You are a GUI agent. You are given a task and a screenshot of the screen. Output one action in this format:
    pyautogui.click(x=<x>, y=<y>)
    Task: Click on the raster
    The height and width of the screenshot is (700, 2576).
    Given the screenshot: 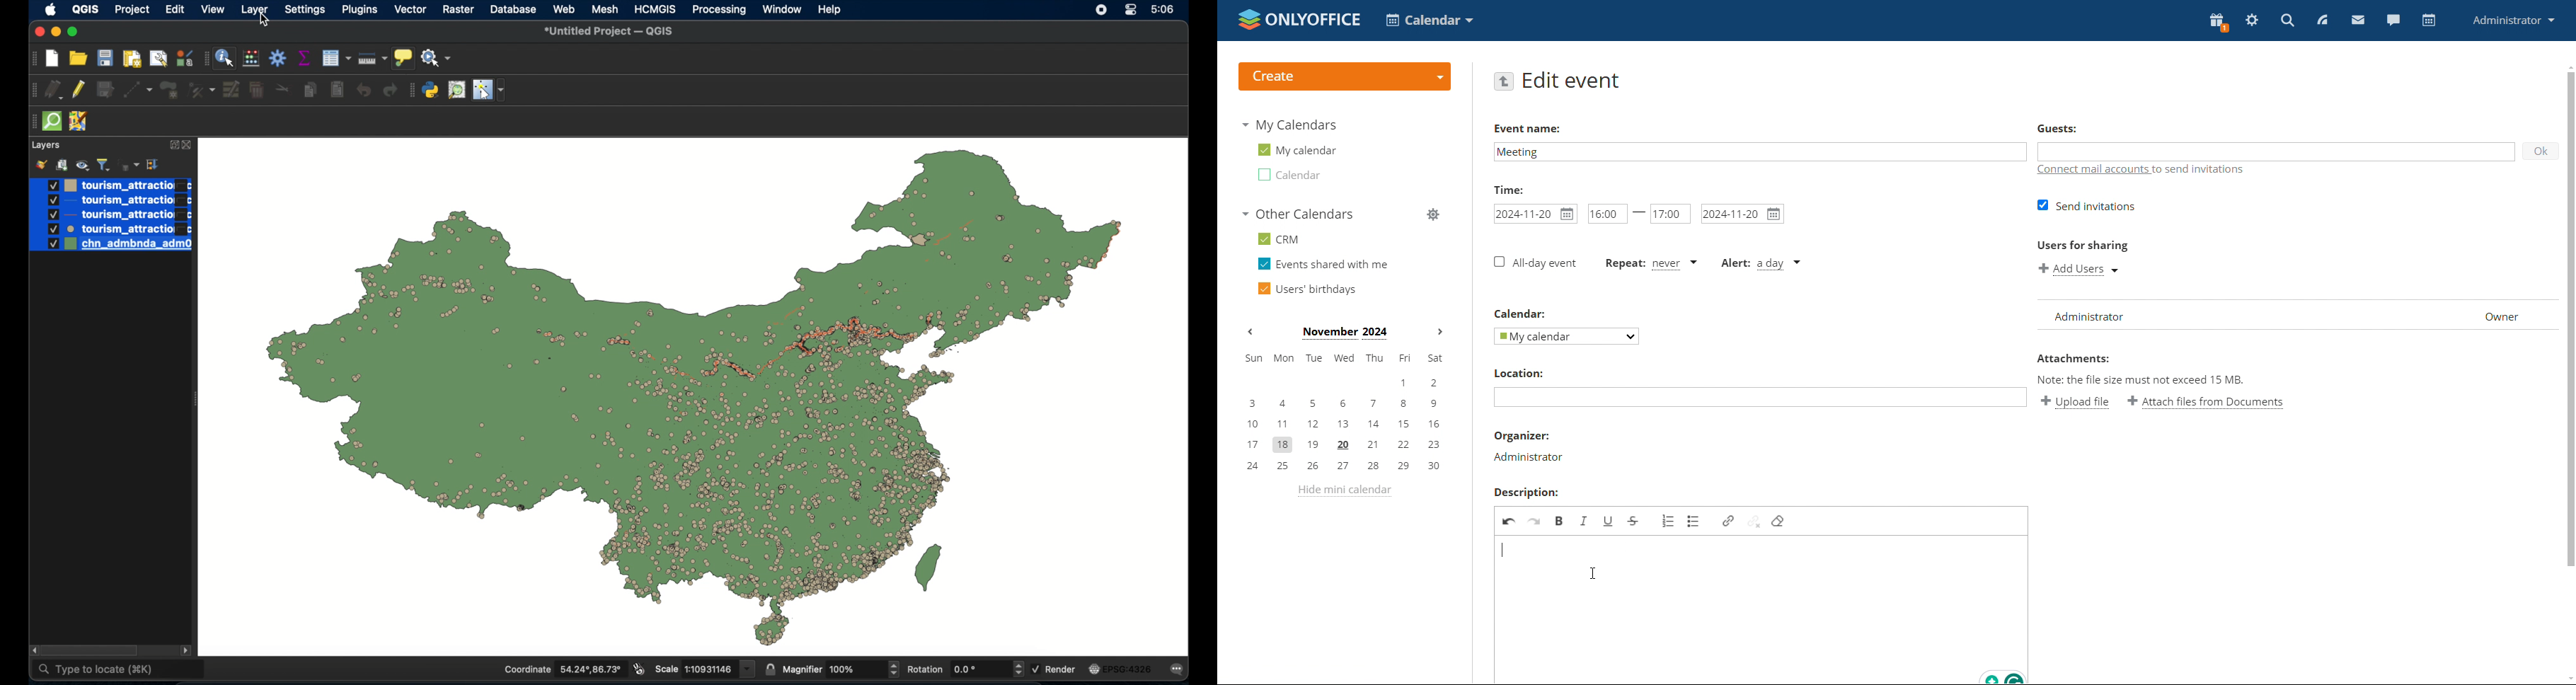 What is the action you would take?
    pyautogui.click(x=458, y=10)
    